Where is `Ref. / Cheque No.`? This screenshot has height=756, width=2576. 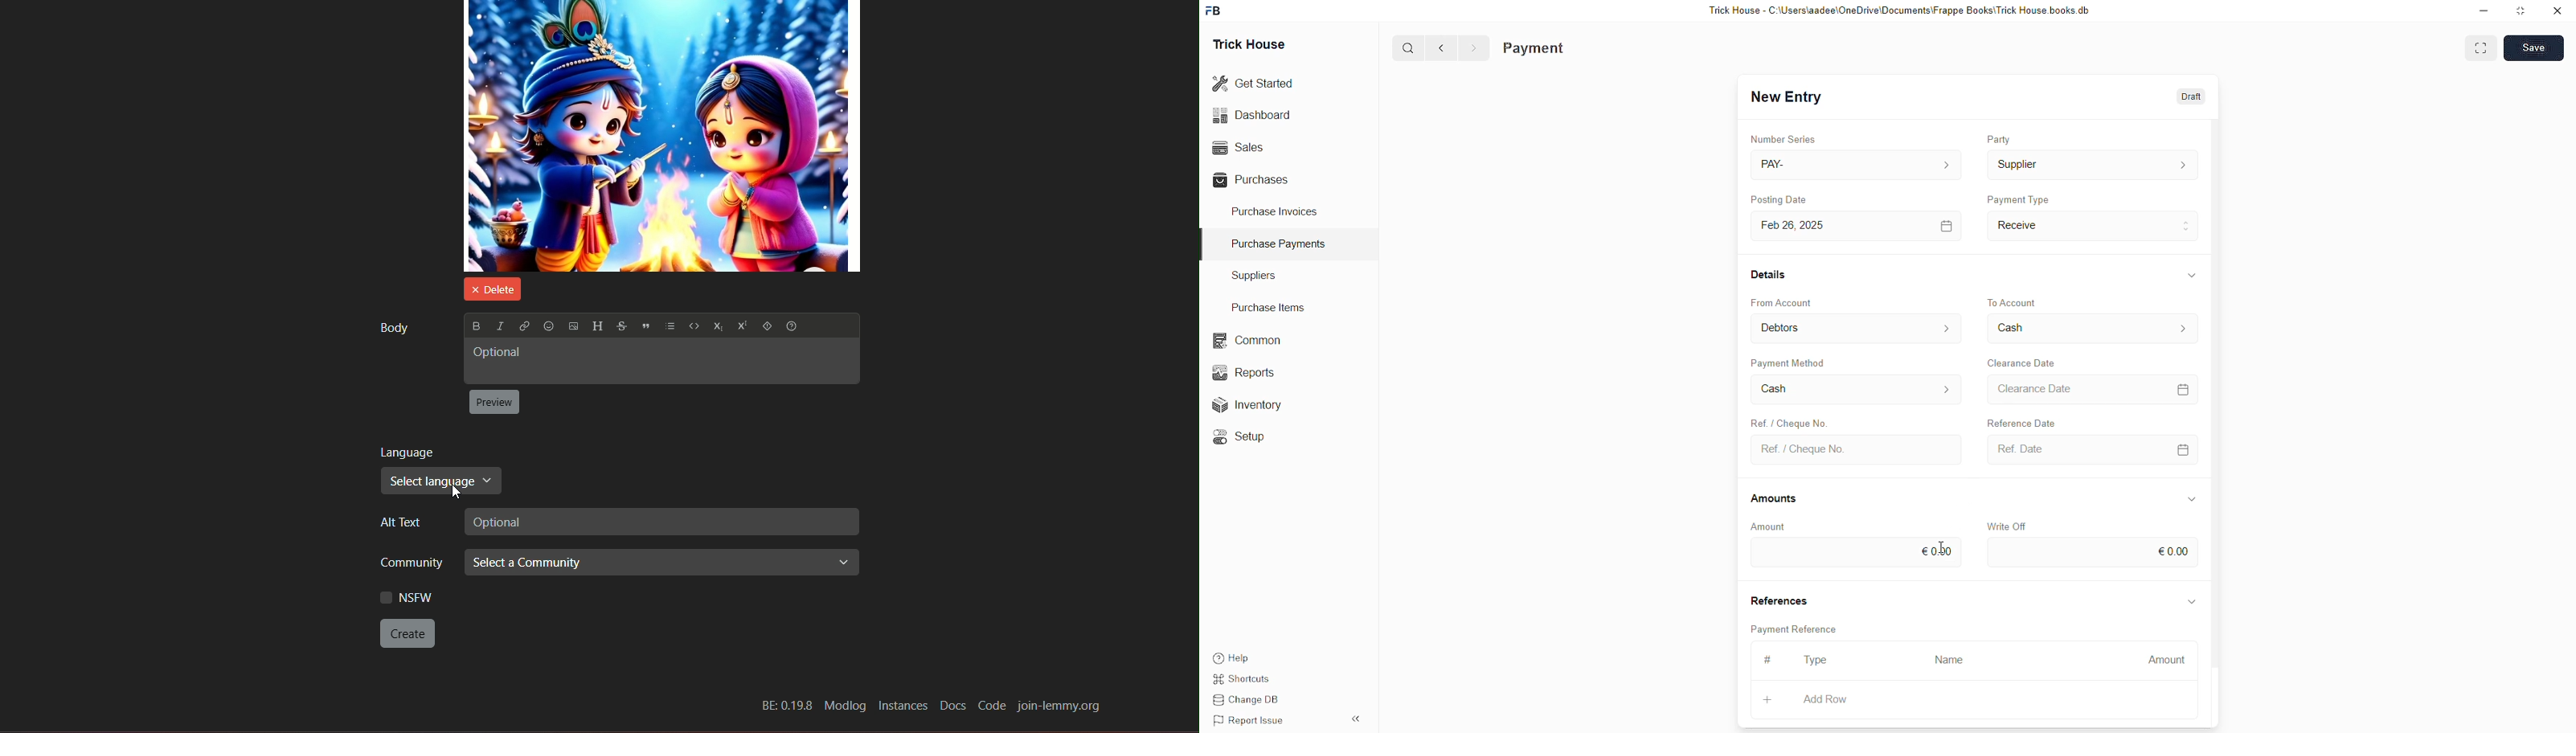
Ref. / Cheque No. is located at coordinates (1854, 448).